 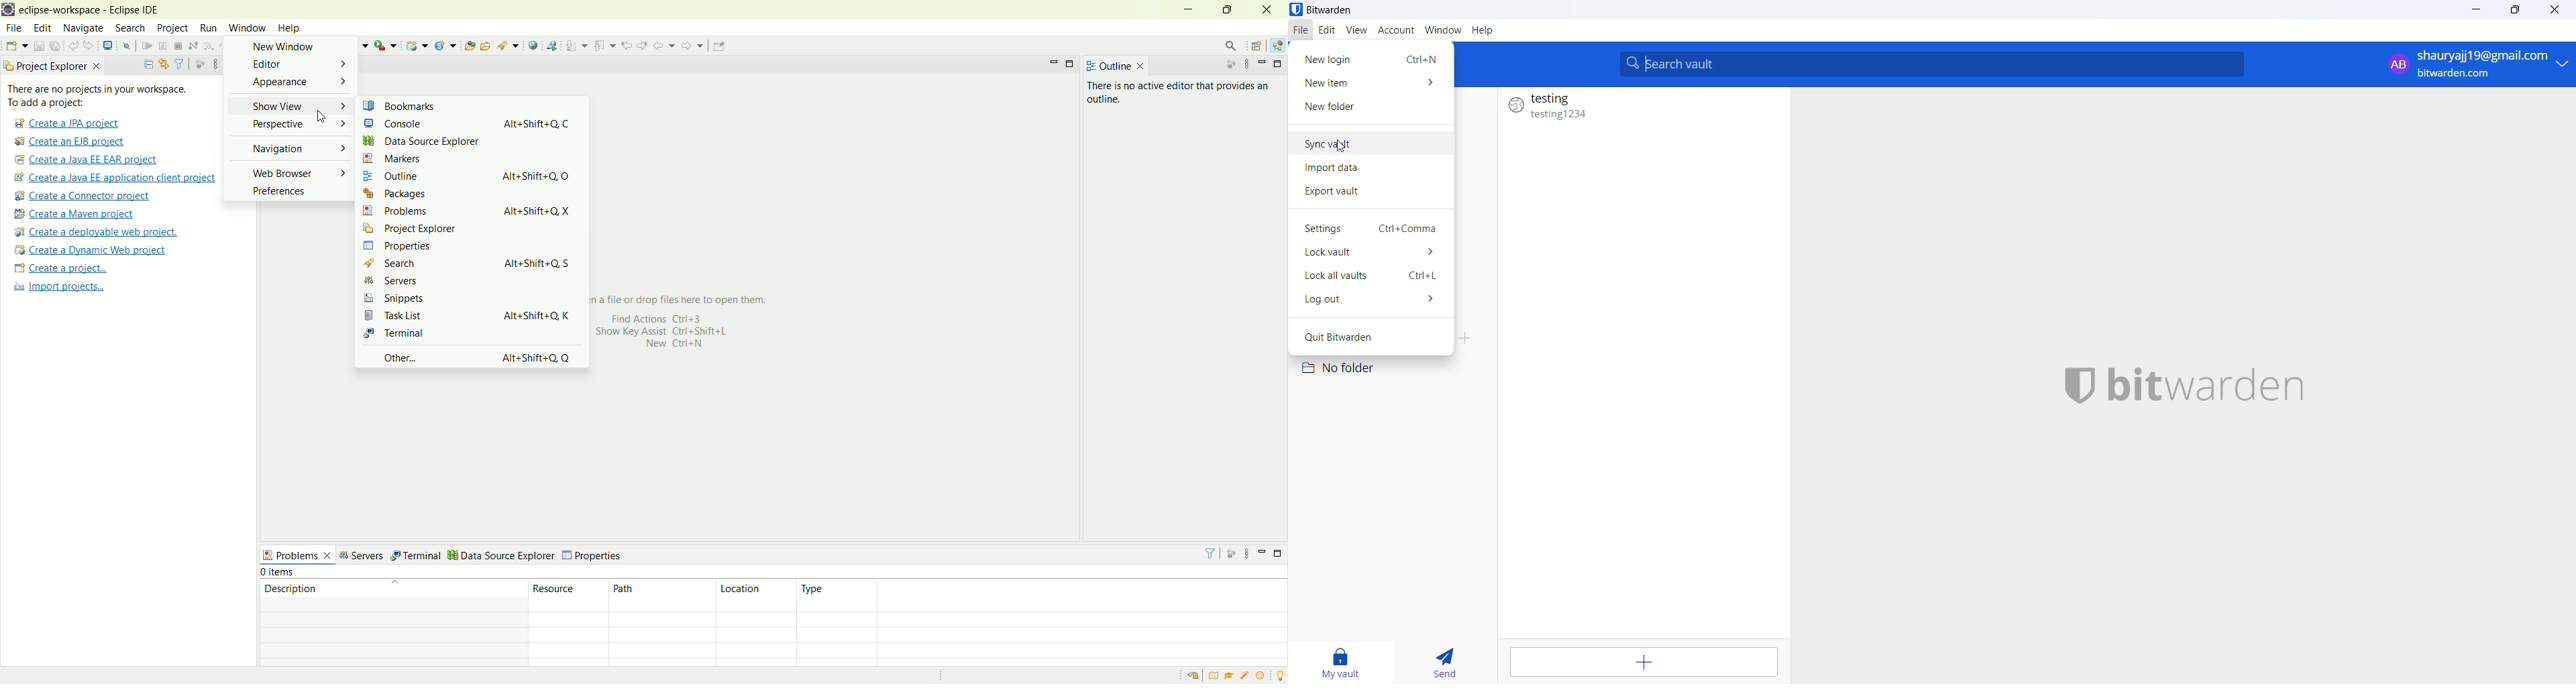 What do you see at coordinates (1116, 66) in the screenshot?
I see `outline` at bounding box center [1116, 66].